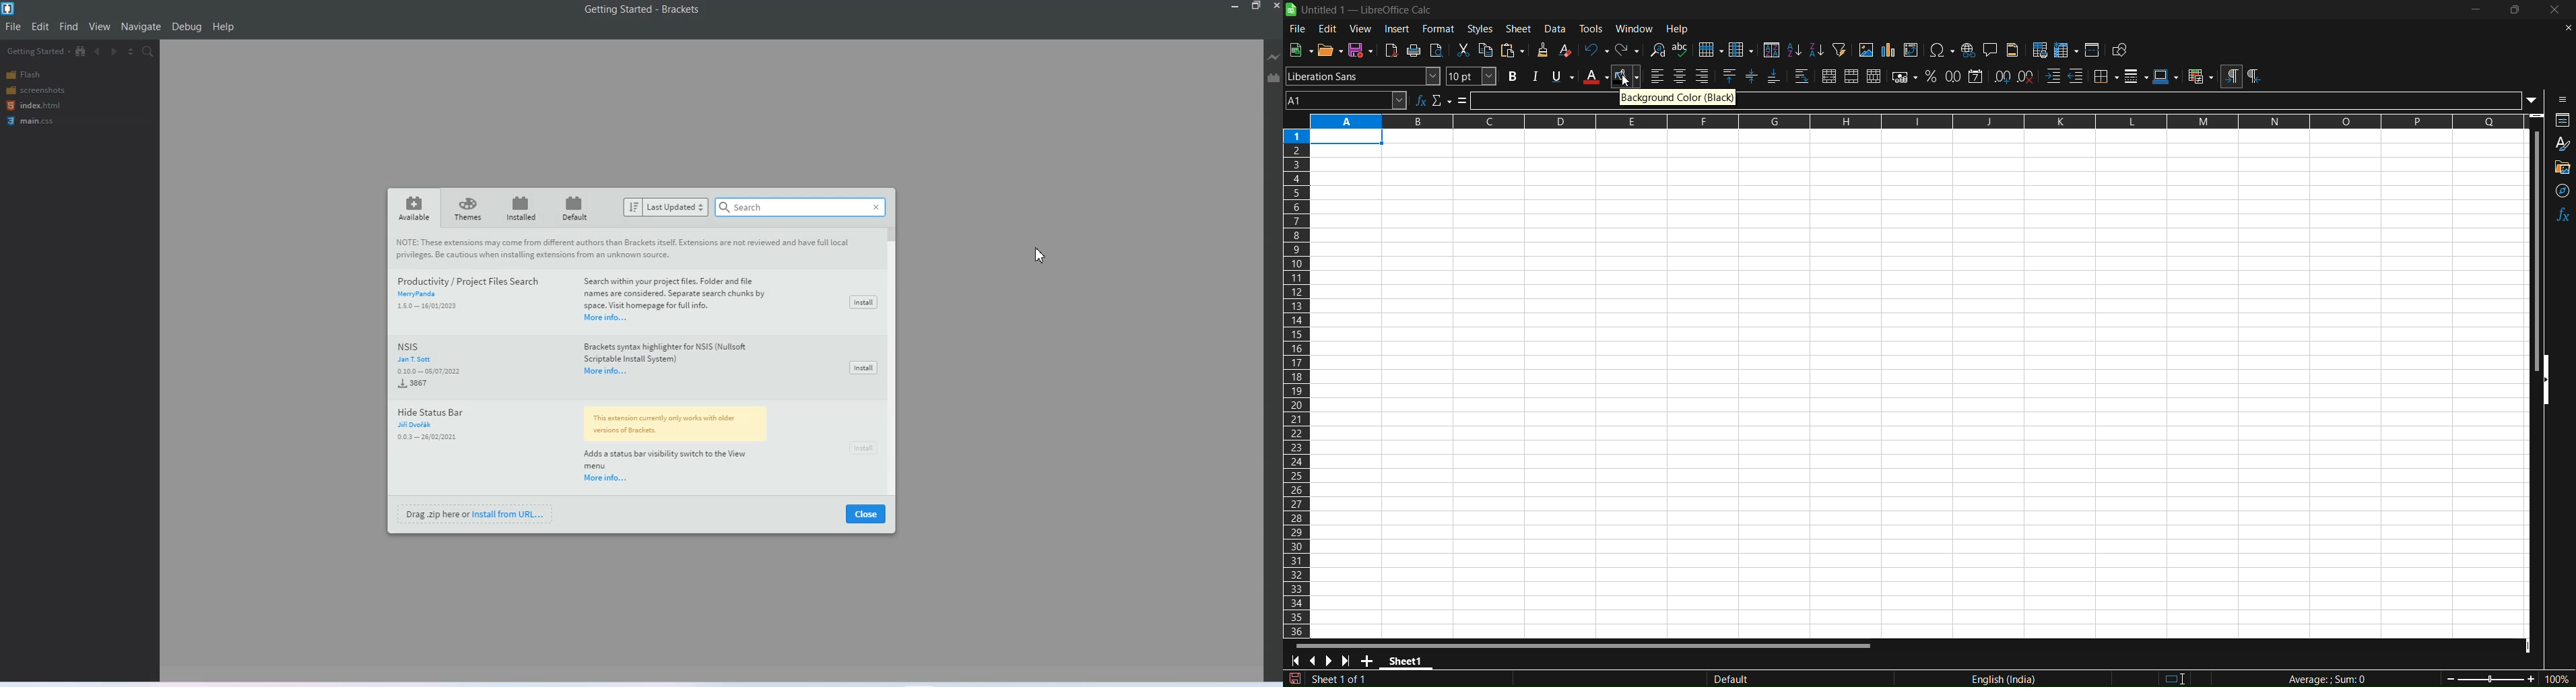  I want to click on spelling, so click(1682, 49).